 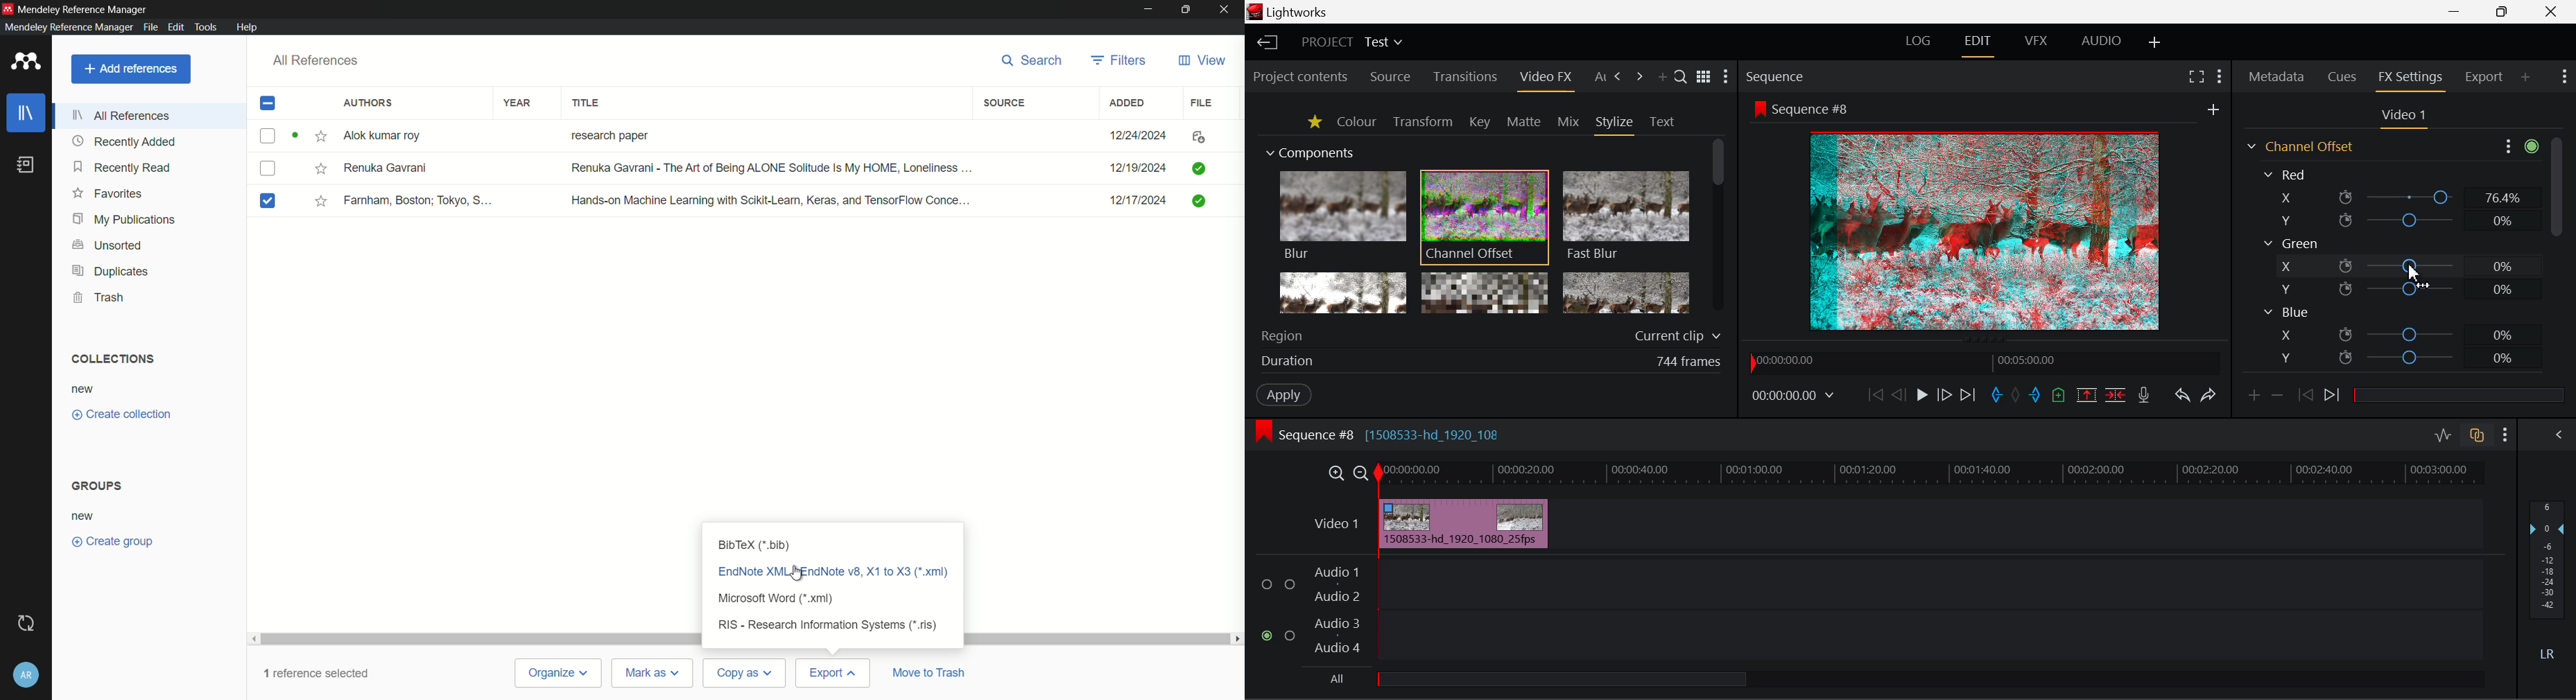 I want to click on icon, so click(x=1196, y=202).